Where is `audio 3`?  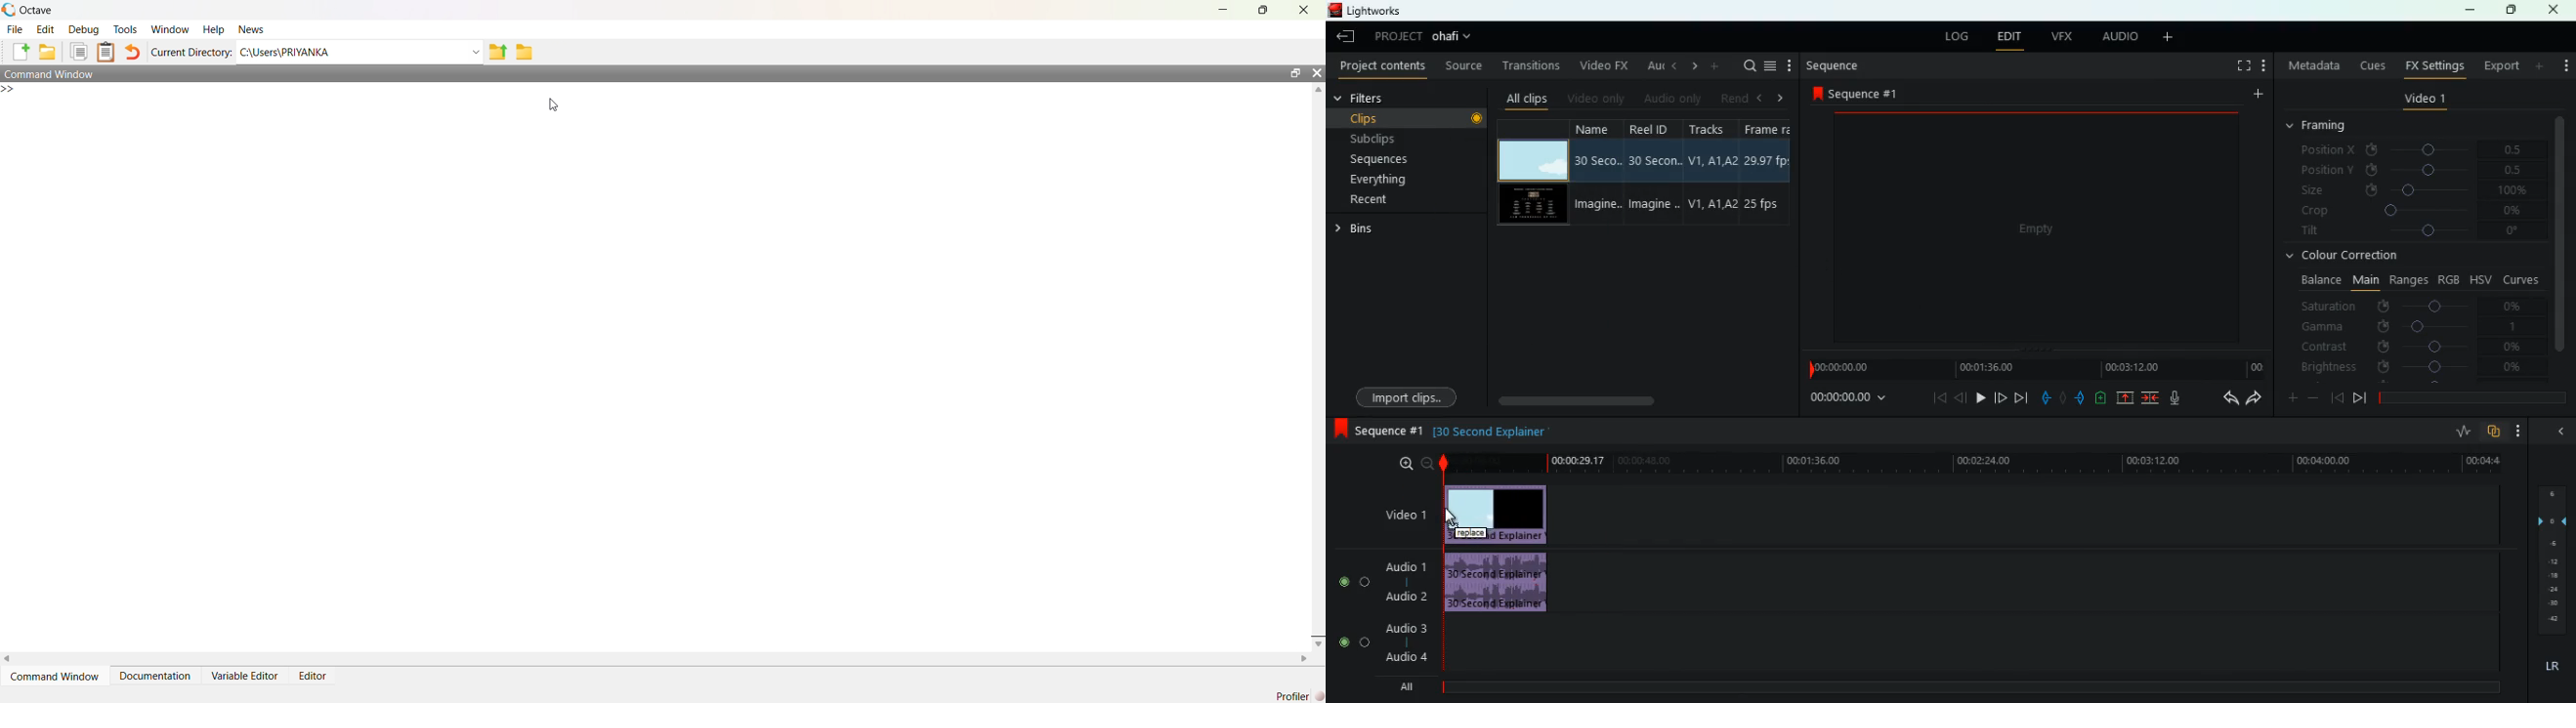 audio 3 is located at coordinates (1403, 630).